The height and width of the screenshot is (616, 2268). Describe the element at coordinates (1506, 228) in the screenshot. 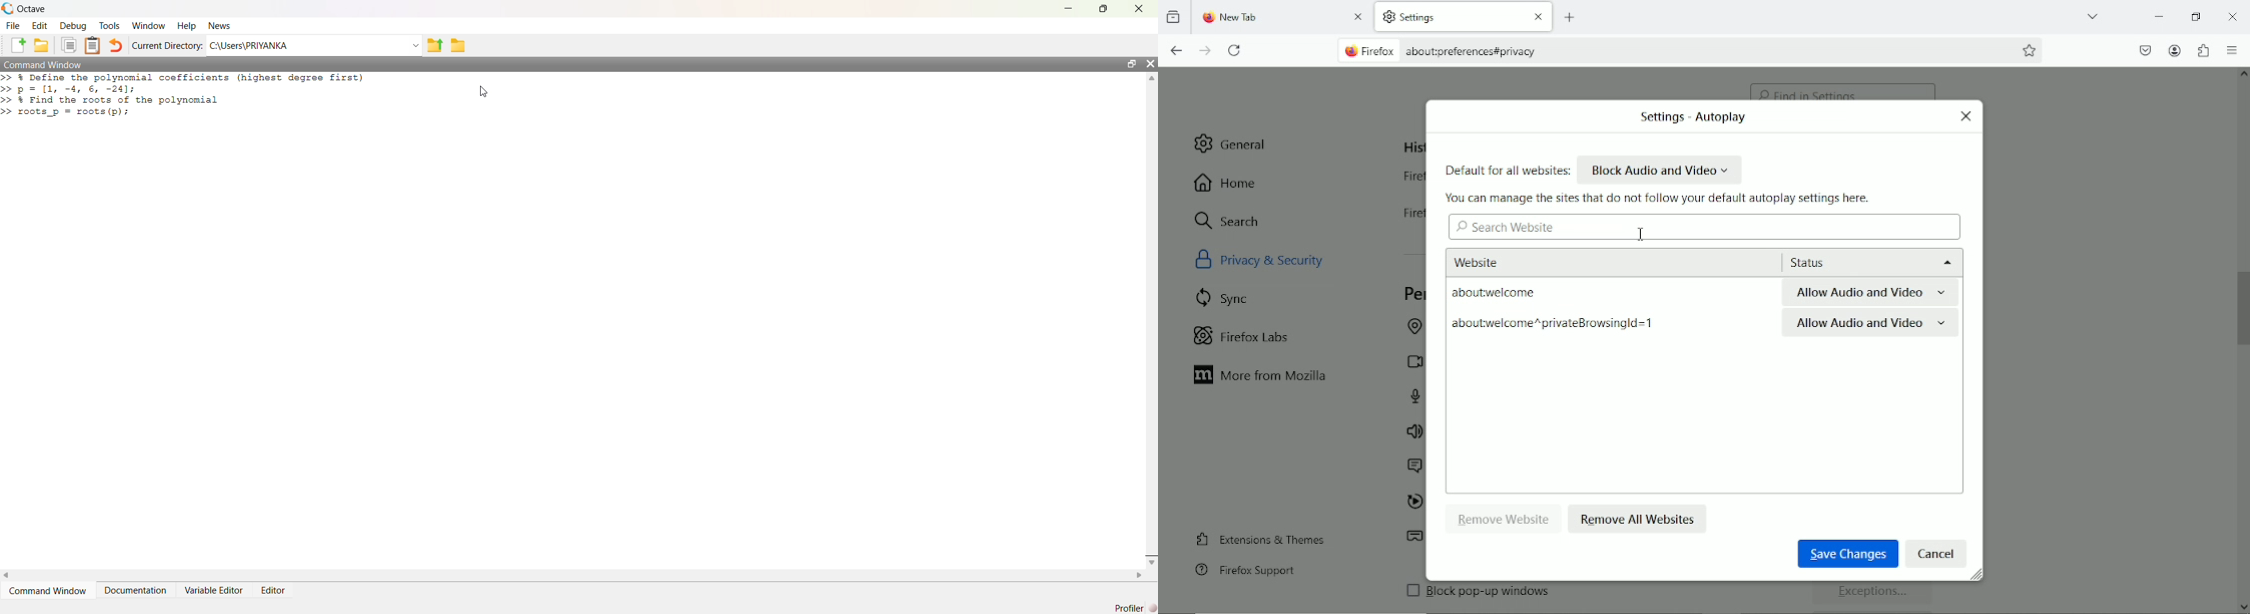

I see `search website` at that location.